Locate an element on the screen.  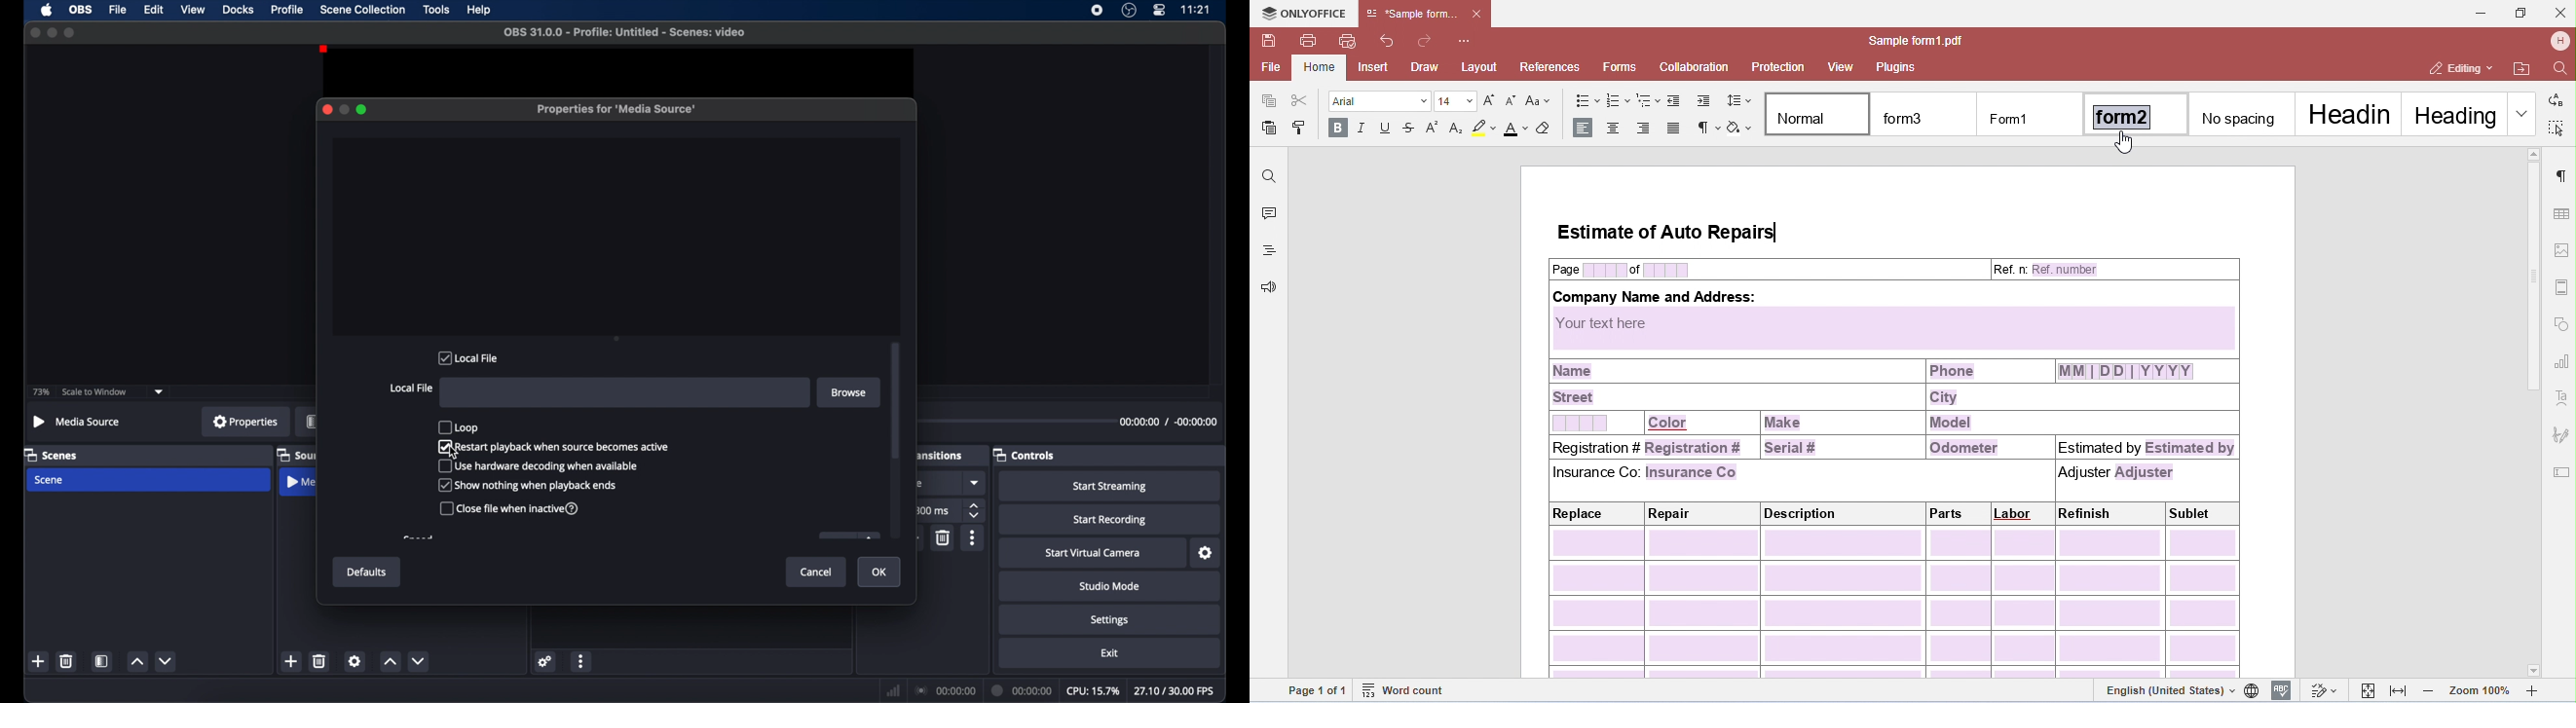
scene filters is located at coordinates (103, 661).